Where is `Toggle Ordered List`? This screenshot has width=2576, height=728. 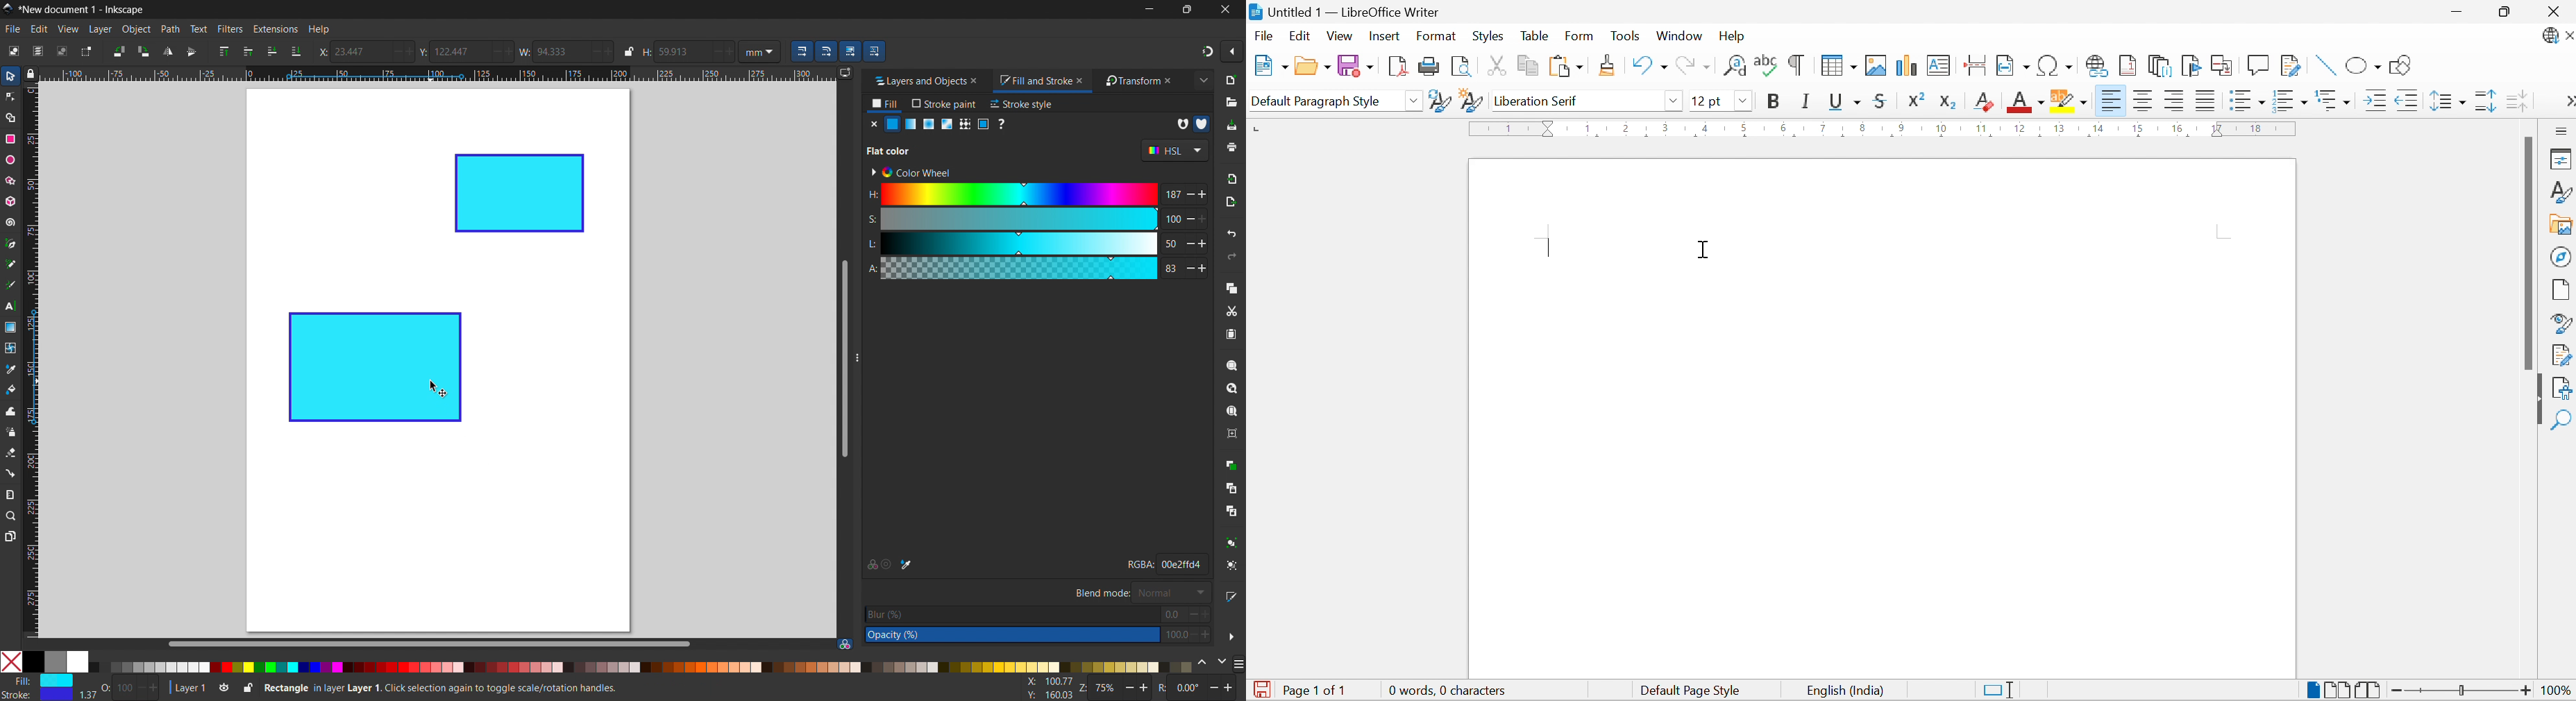
Toggle Ordered List is located at coordinates (2291, 100).